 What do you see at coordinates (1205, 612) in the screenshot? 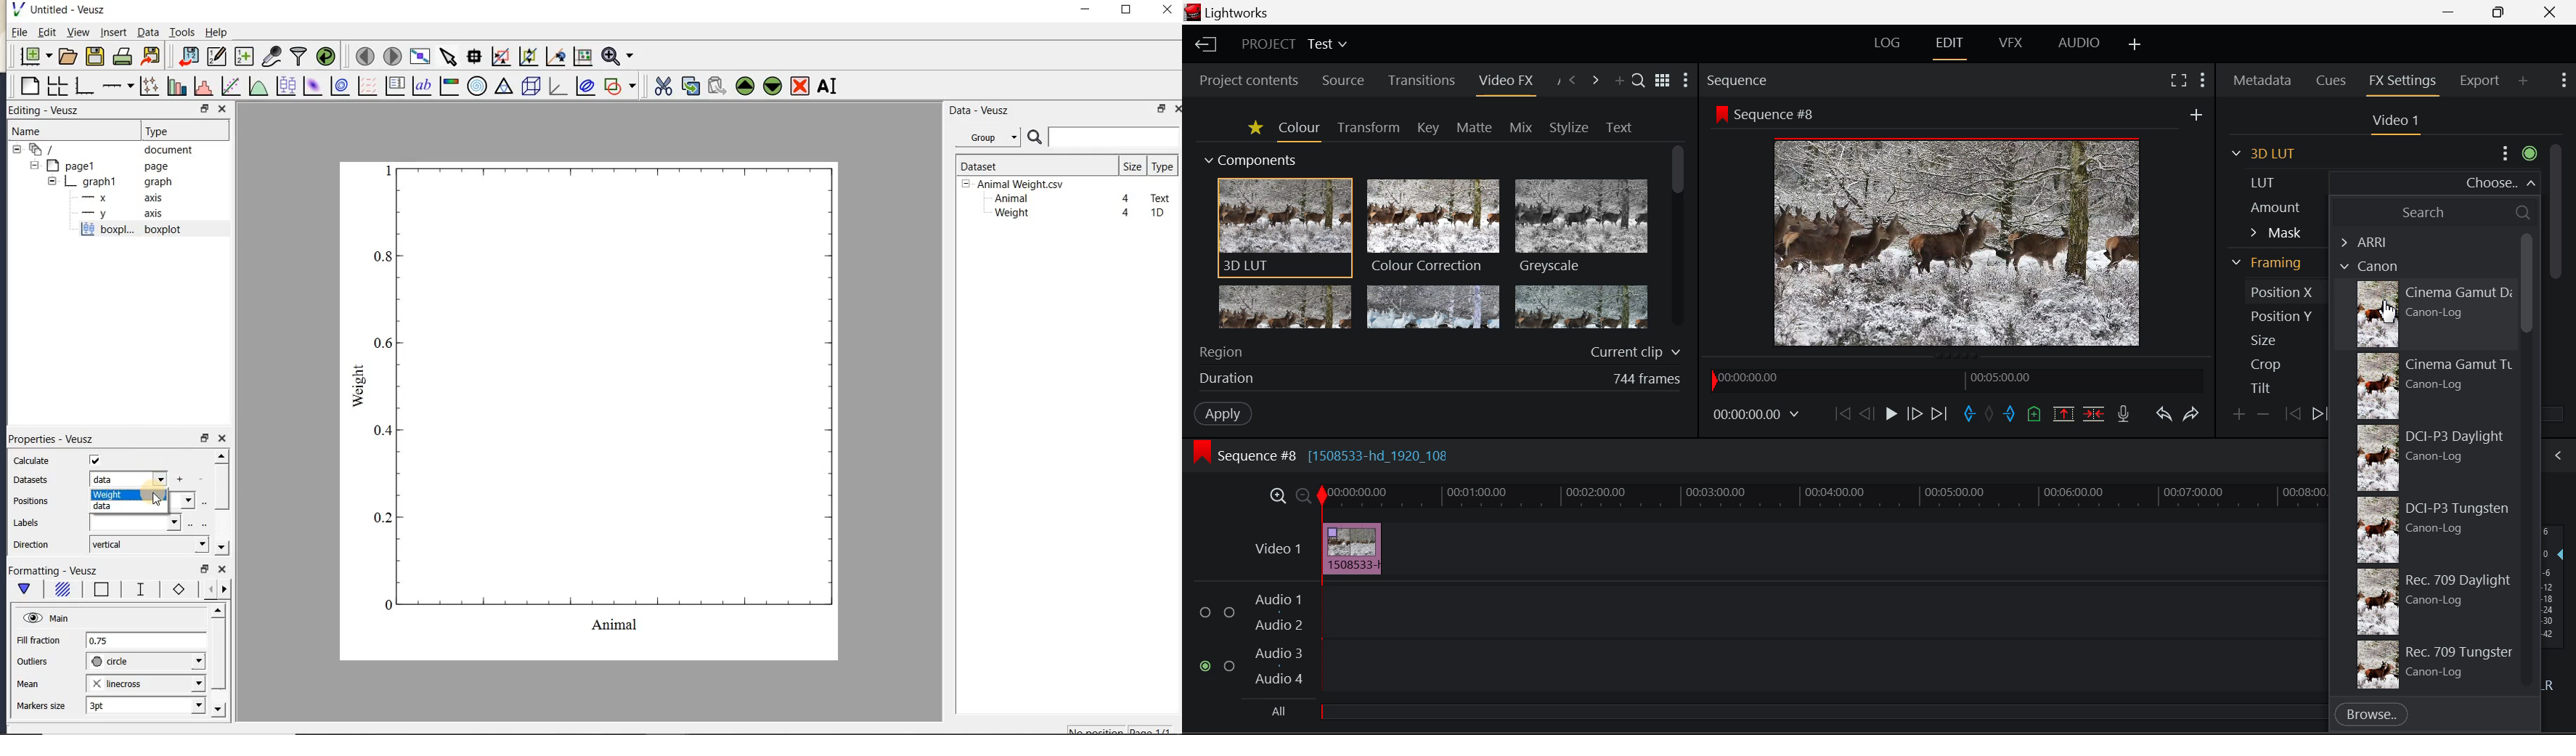
I see `Audio Input Checkbox` at bounding box center [1205, 612].